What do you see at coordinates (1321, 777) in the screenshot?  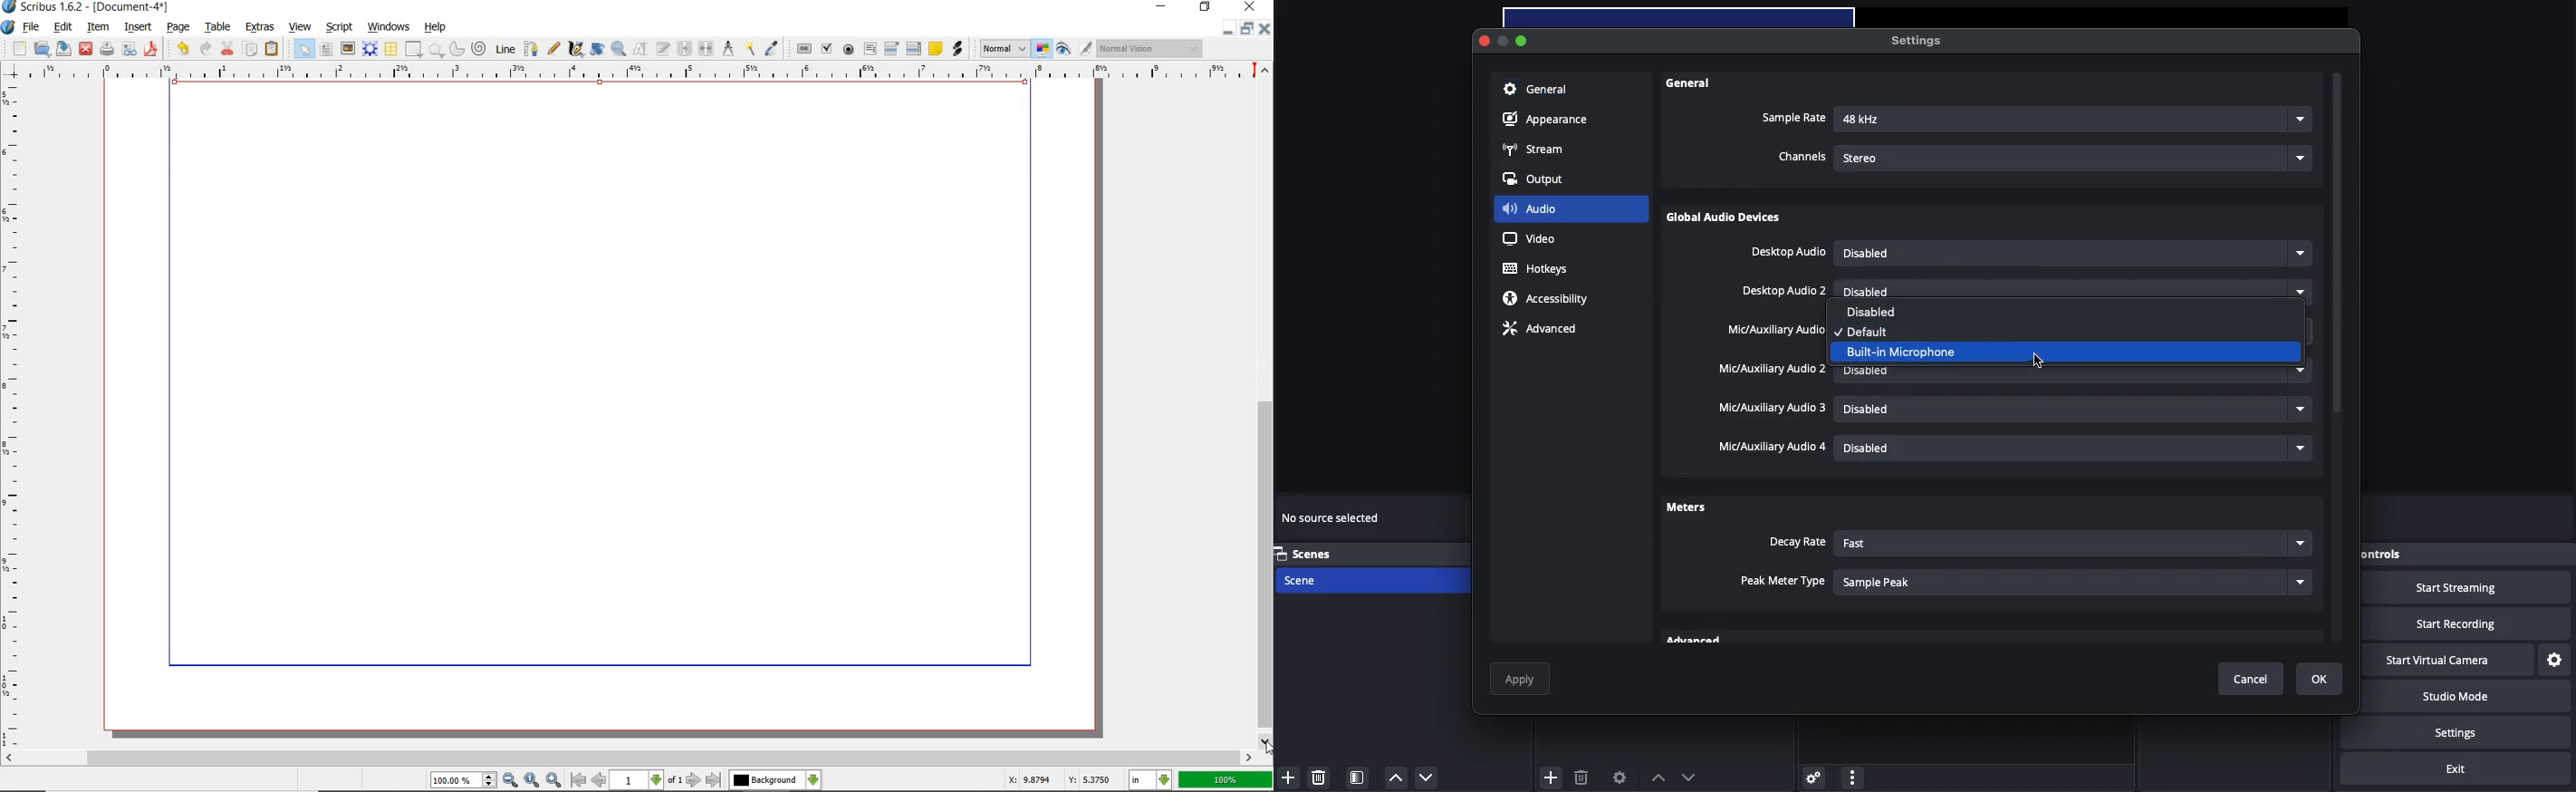 I see `Delete` at bounding box center [1321, 777].